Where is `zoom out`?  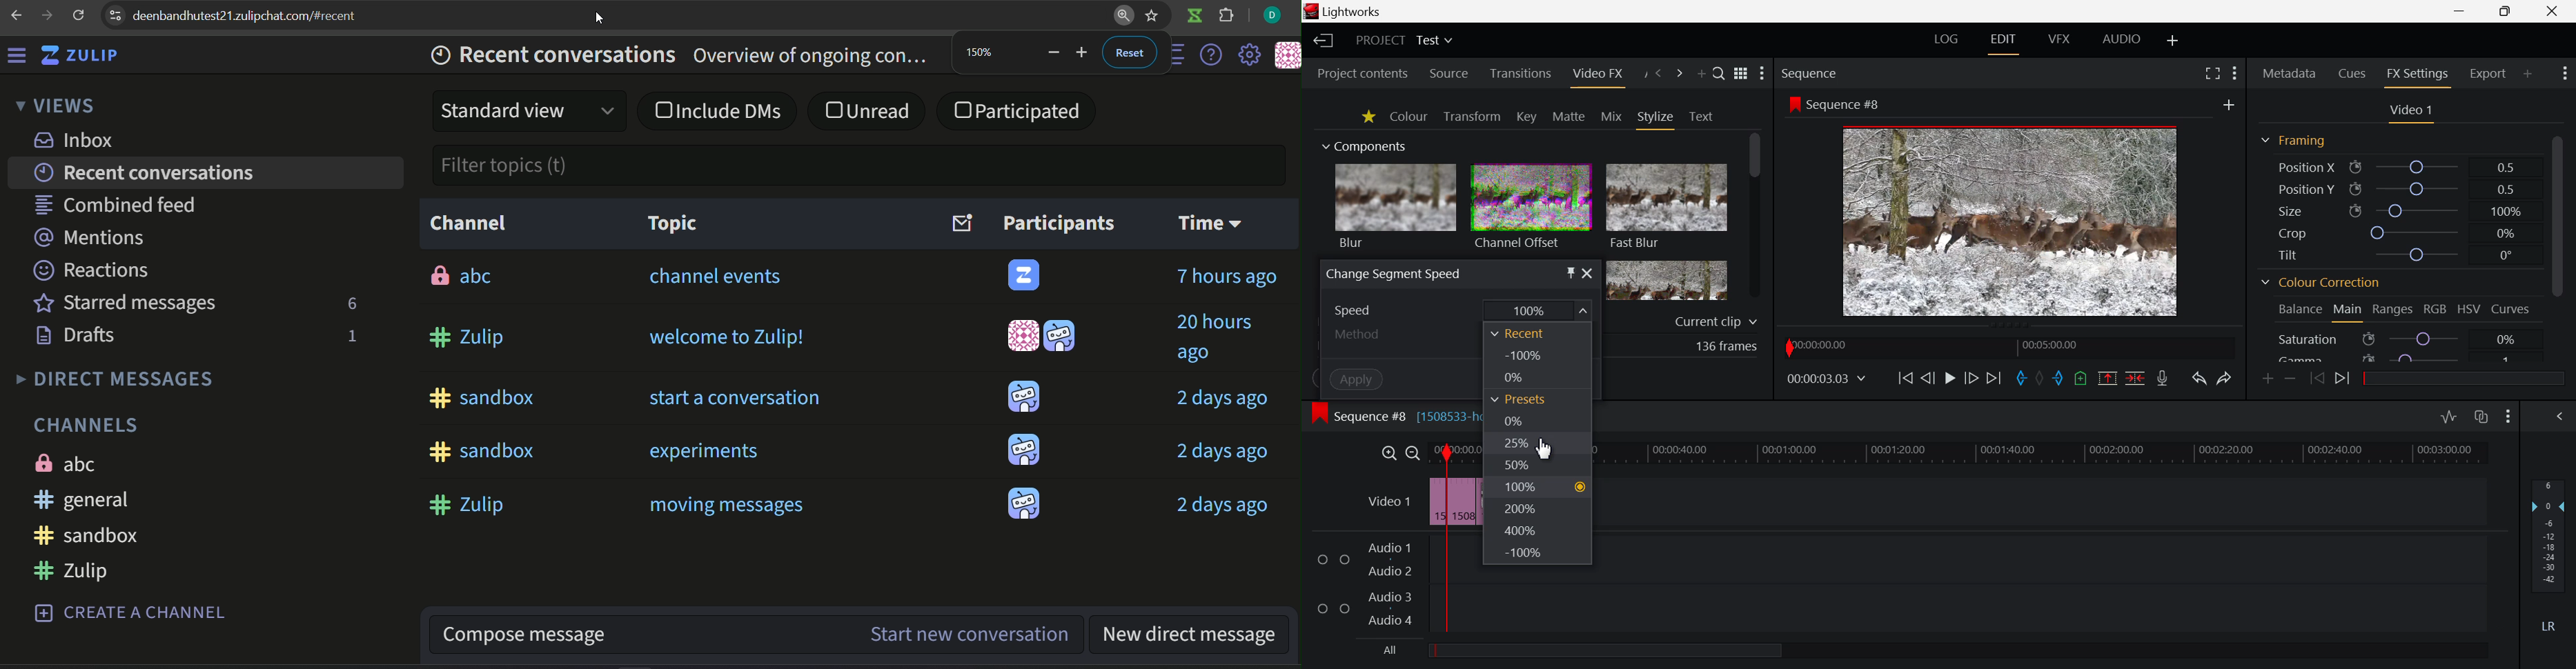
zoom out is located at coordinates (1084, 53).